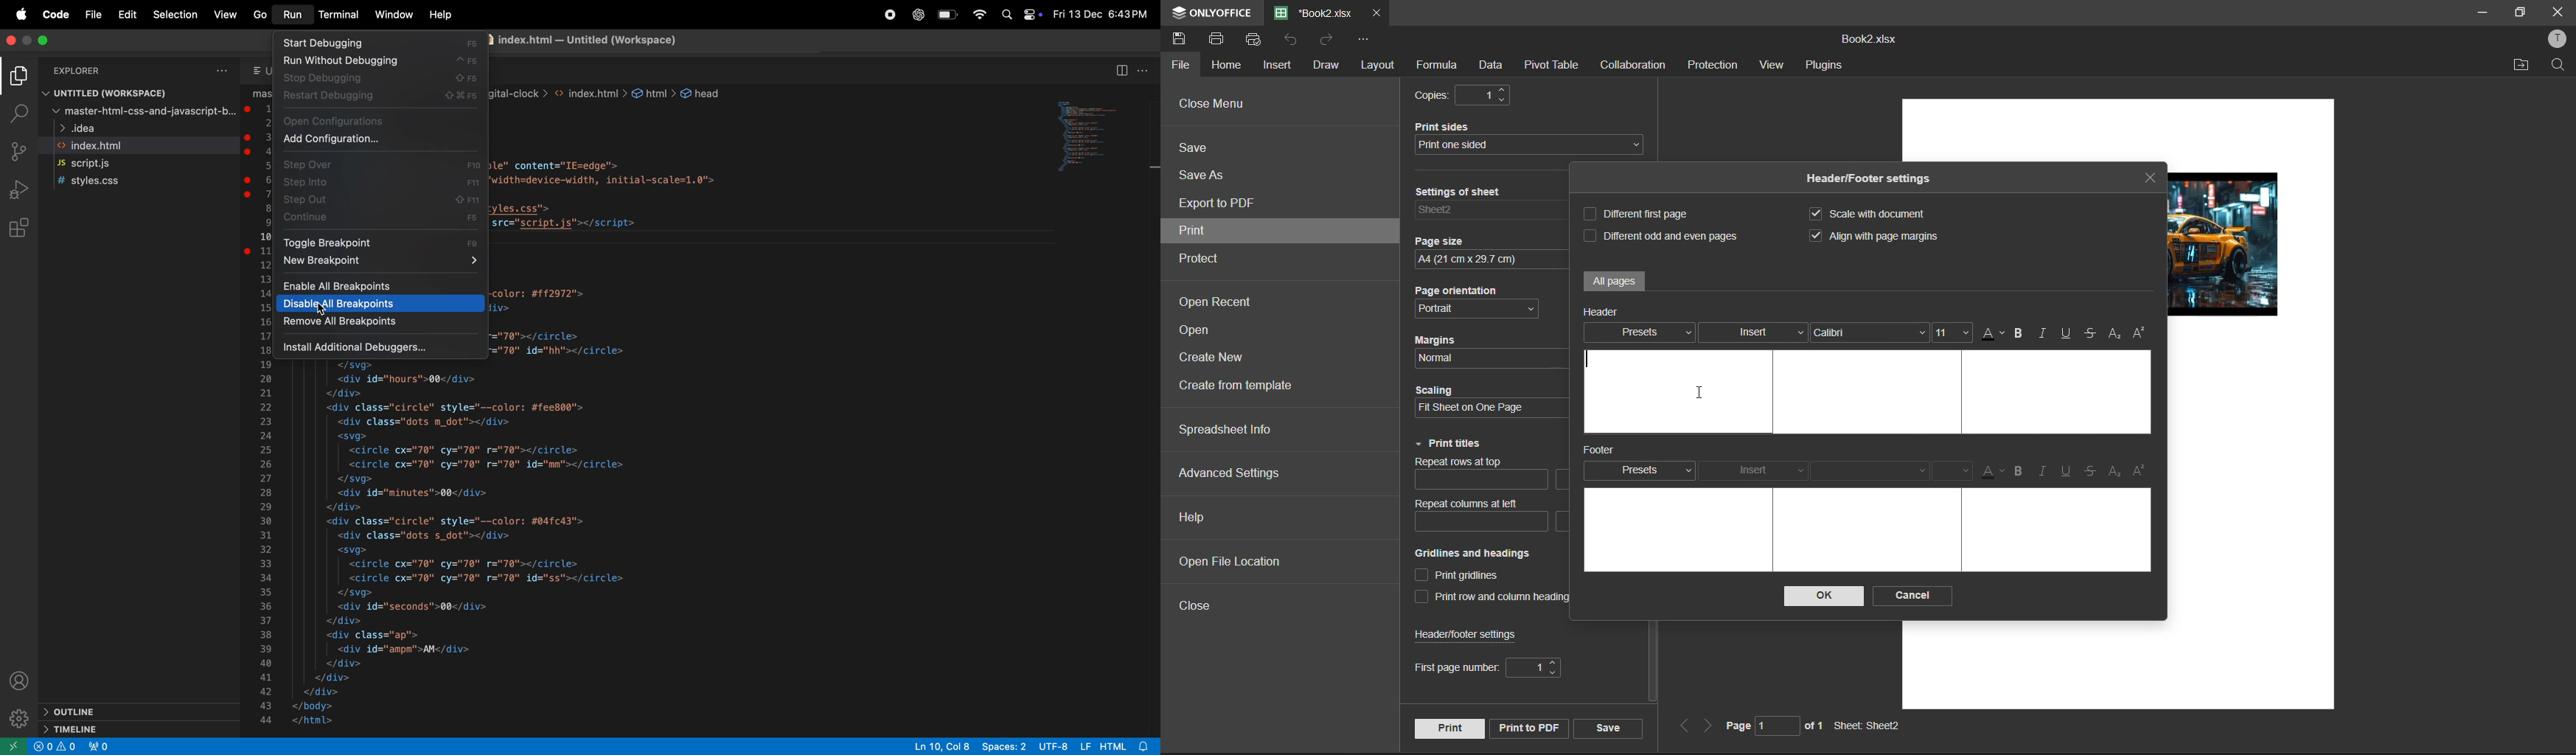 This screenshot has width=2576, height=756. Describe the element at coordinates (1491, 67) in the screenshot. I see `data` at that location.